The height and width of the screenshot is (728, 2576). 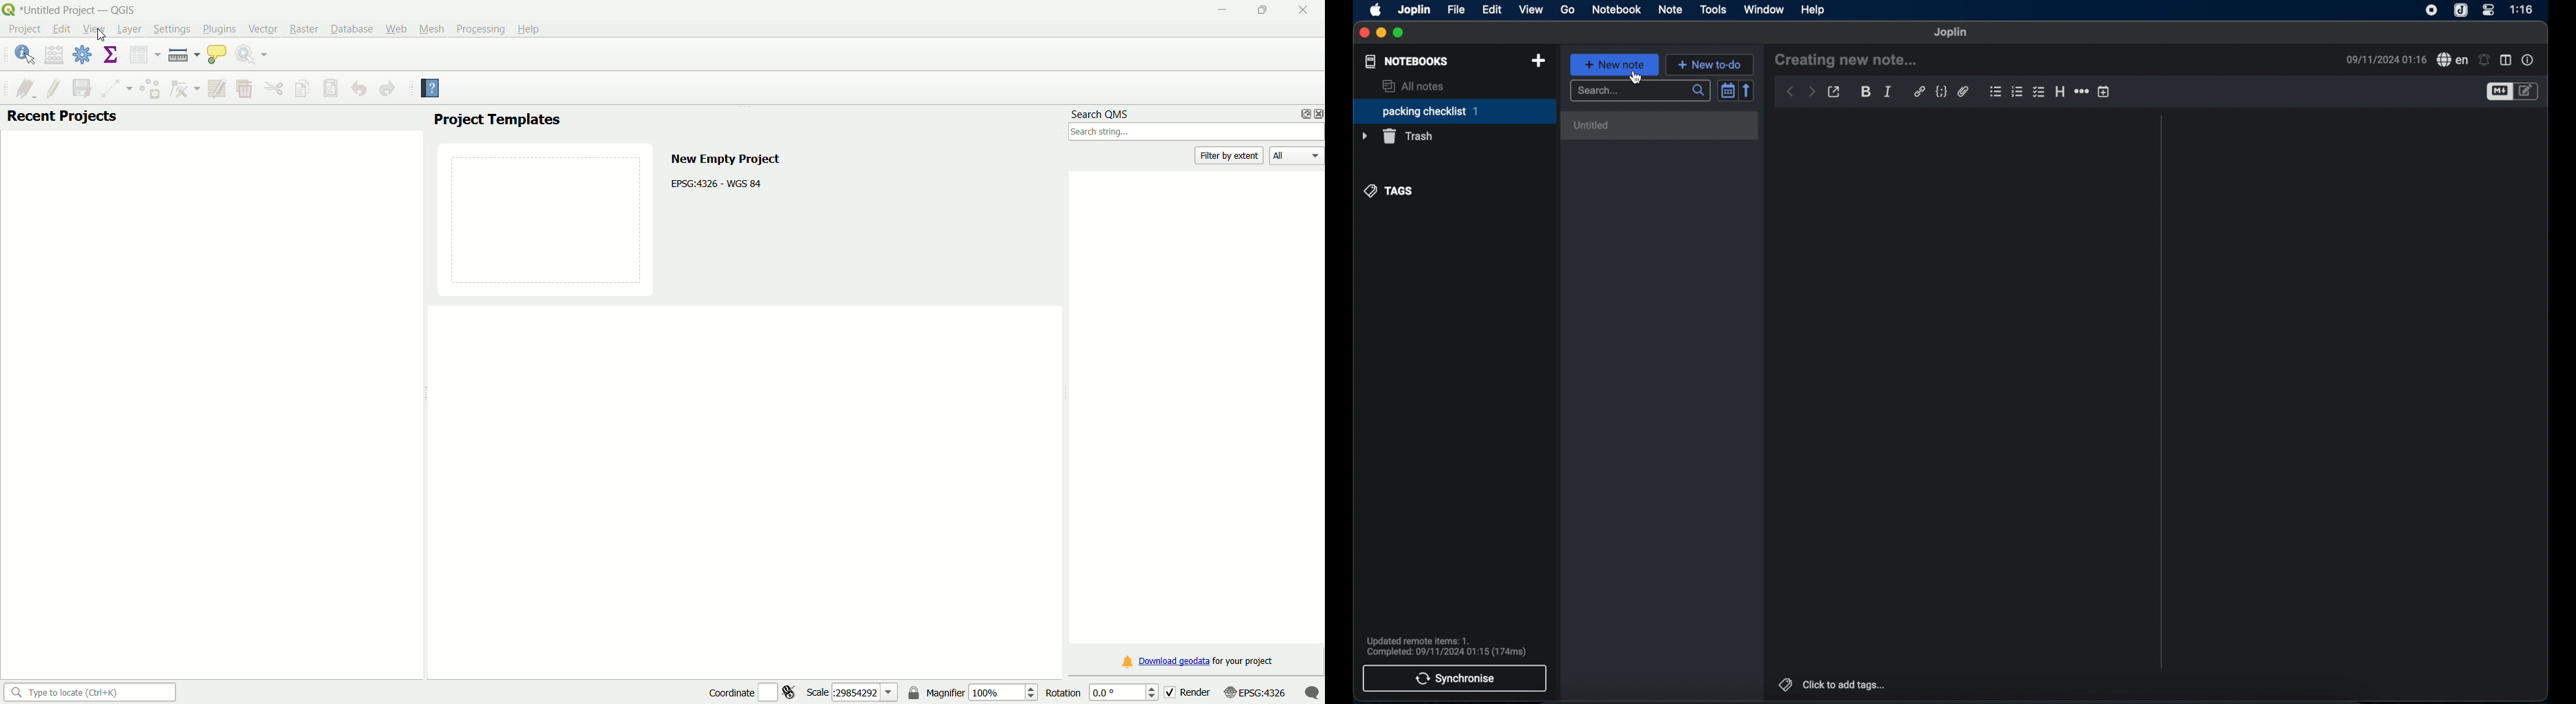 What do you see at coordinates (80, 87) in the screenshot?
I see `save layer edit` at bounding box center [80, 87].